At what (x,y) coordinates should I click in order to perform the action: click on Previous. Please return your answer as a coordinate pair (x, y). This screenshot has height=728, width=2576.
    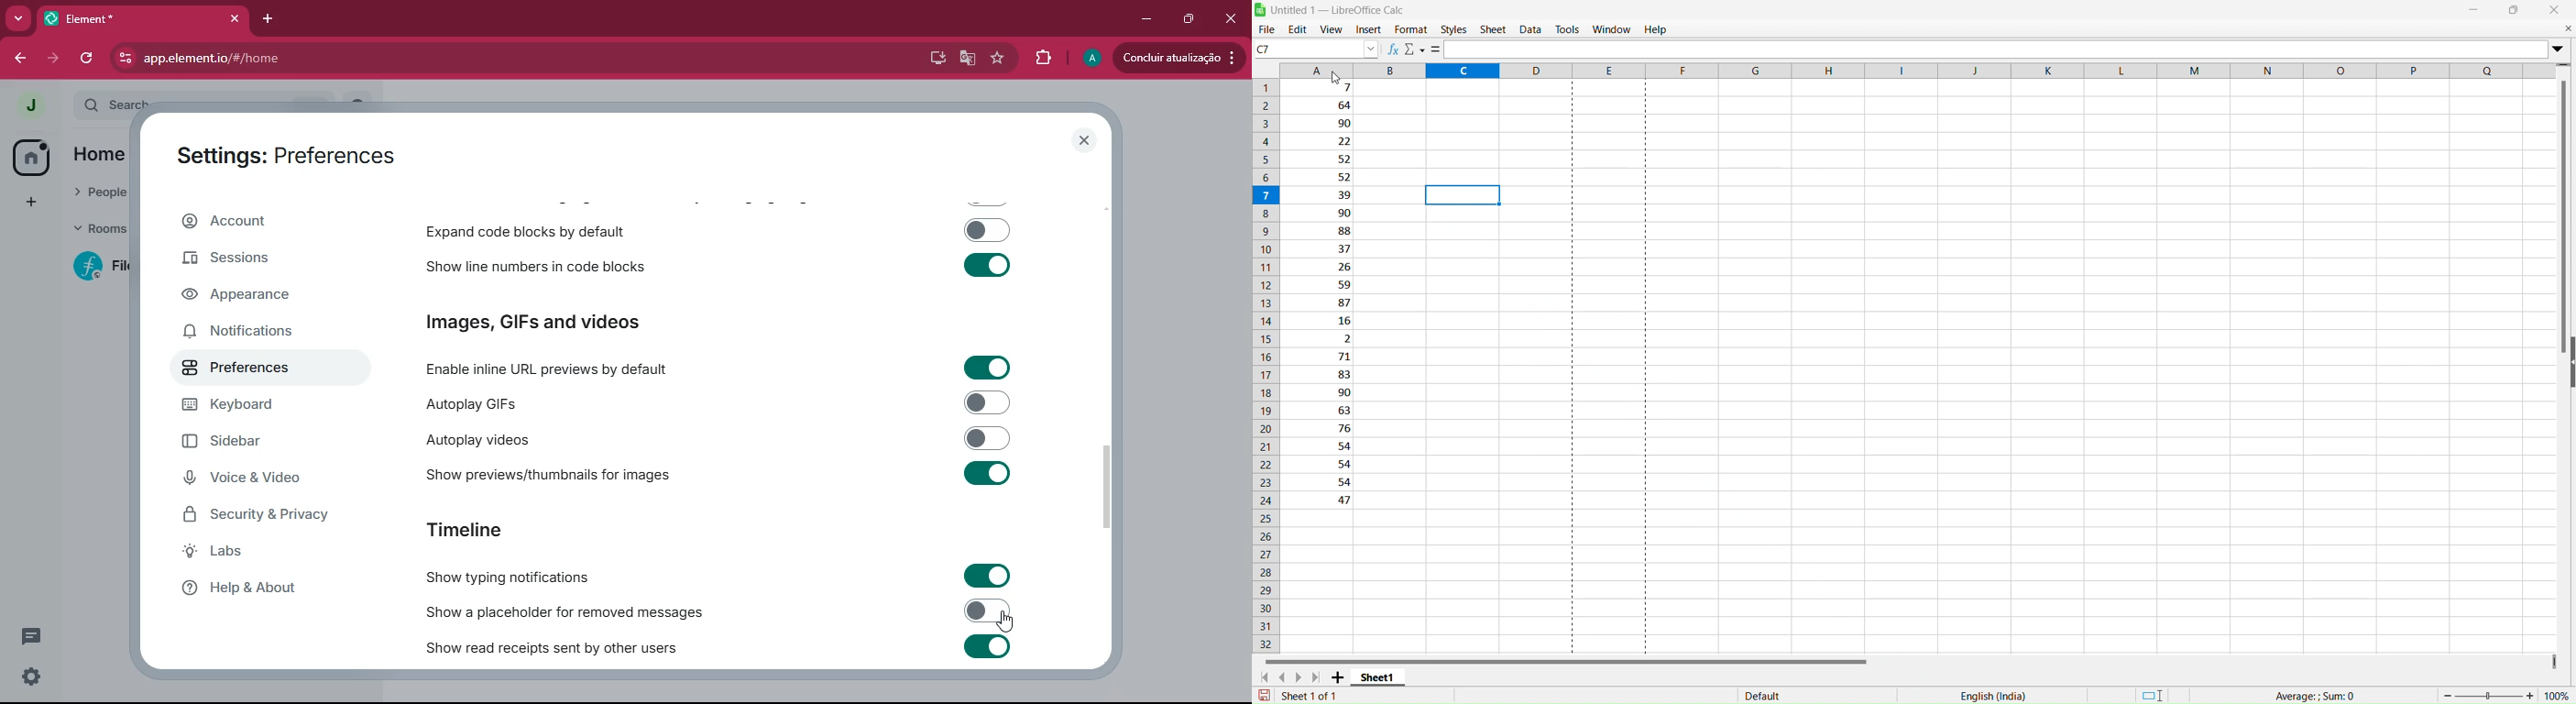
    Looking at the image, I should click on (1286, 676).